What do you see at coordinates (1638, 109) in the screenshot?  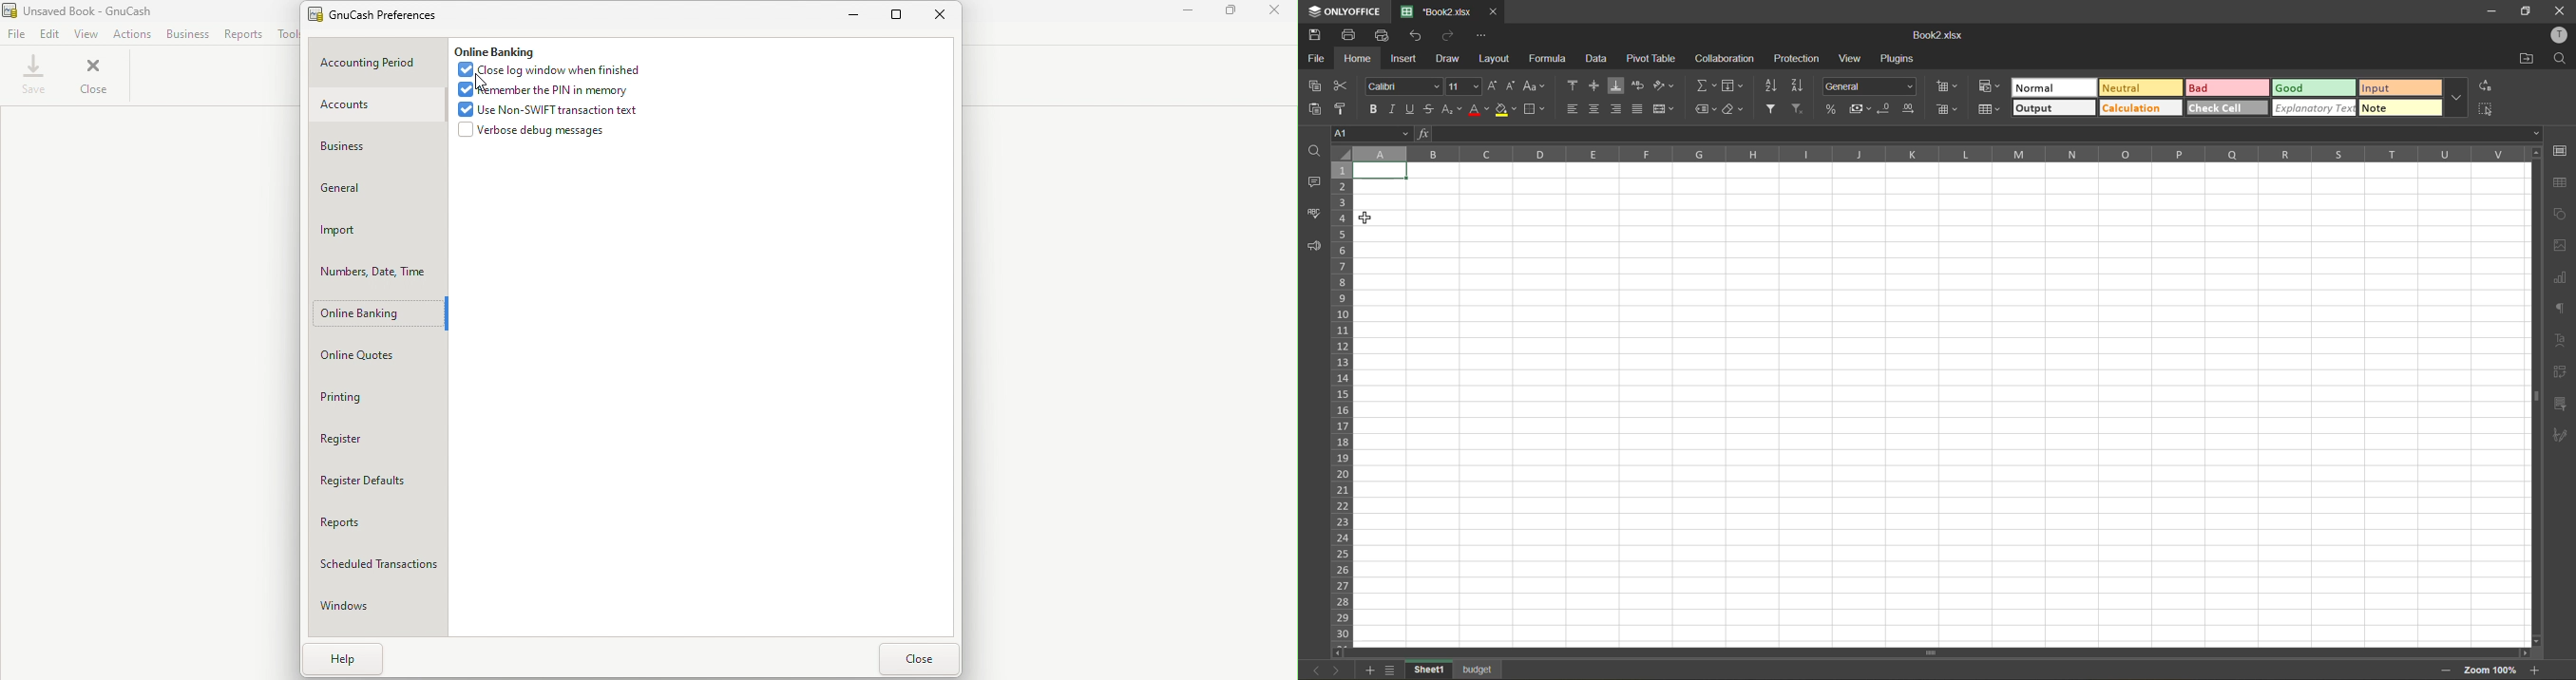 I see `justified` at bounding box center [1638, 109].